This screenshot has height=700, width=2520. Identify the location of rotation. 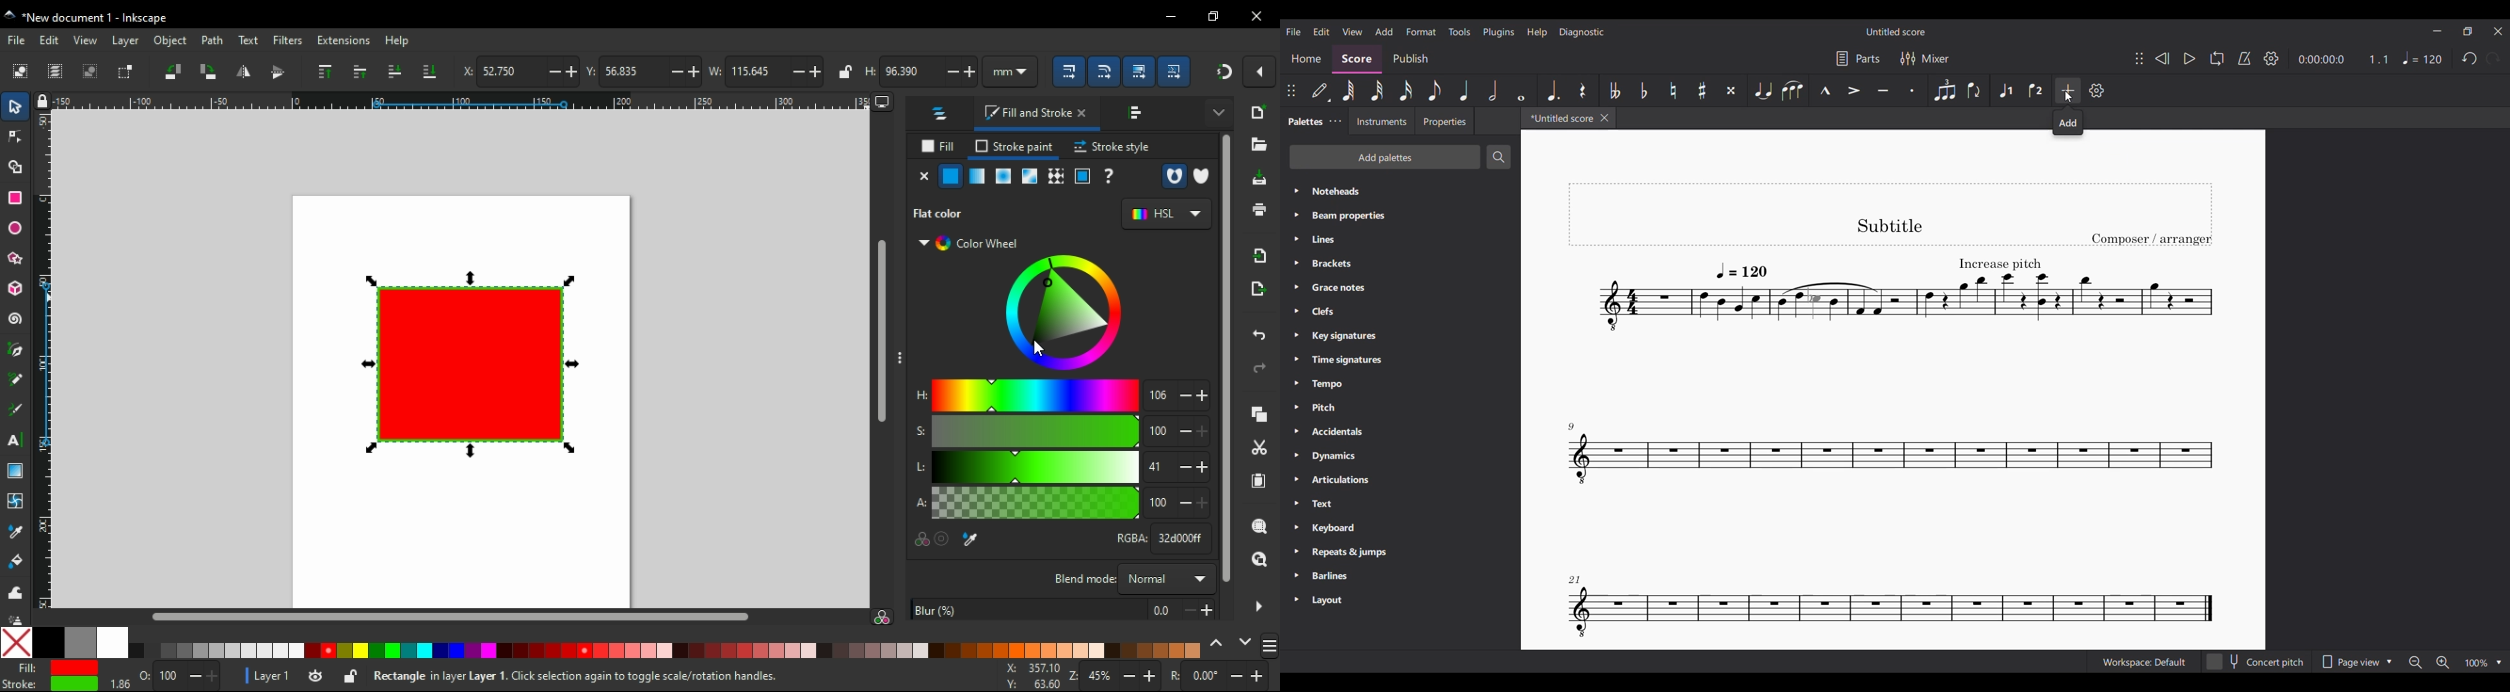
(1172, 675).